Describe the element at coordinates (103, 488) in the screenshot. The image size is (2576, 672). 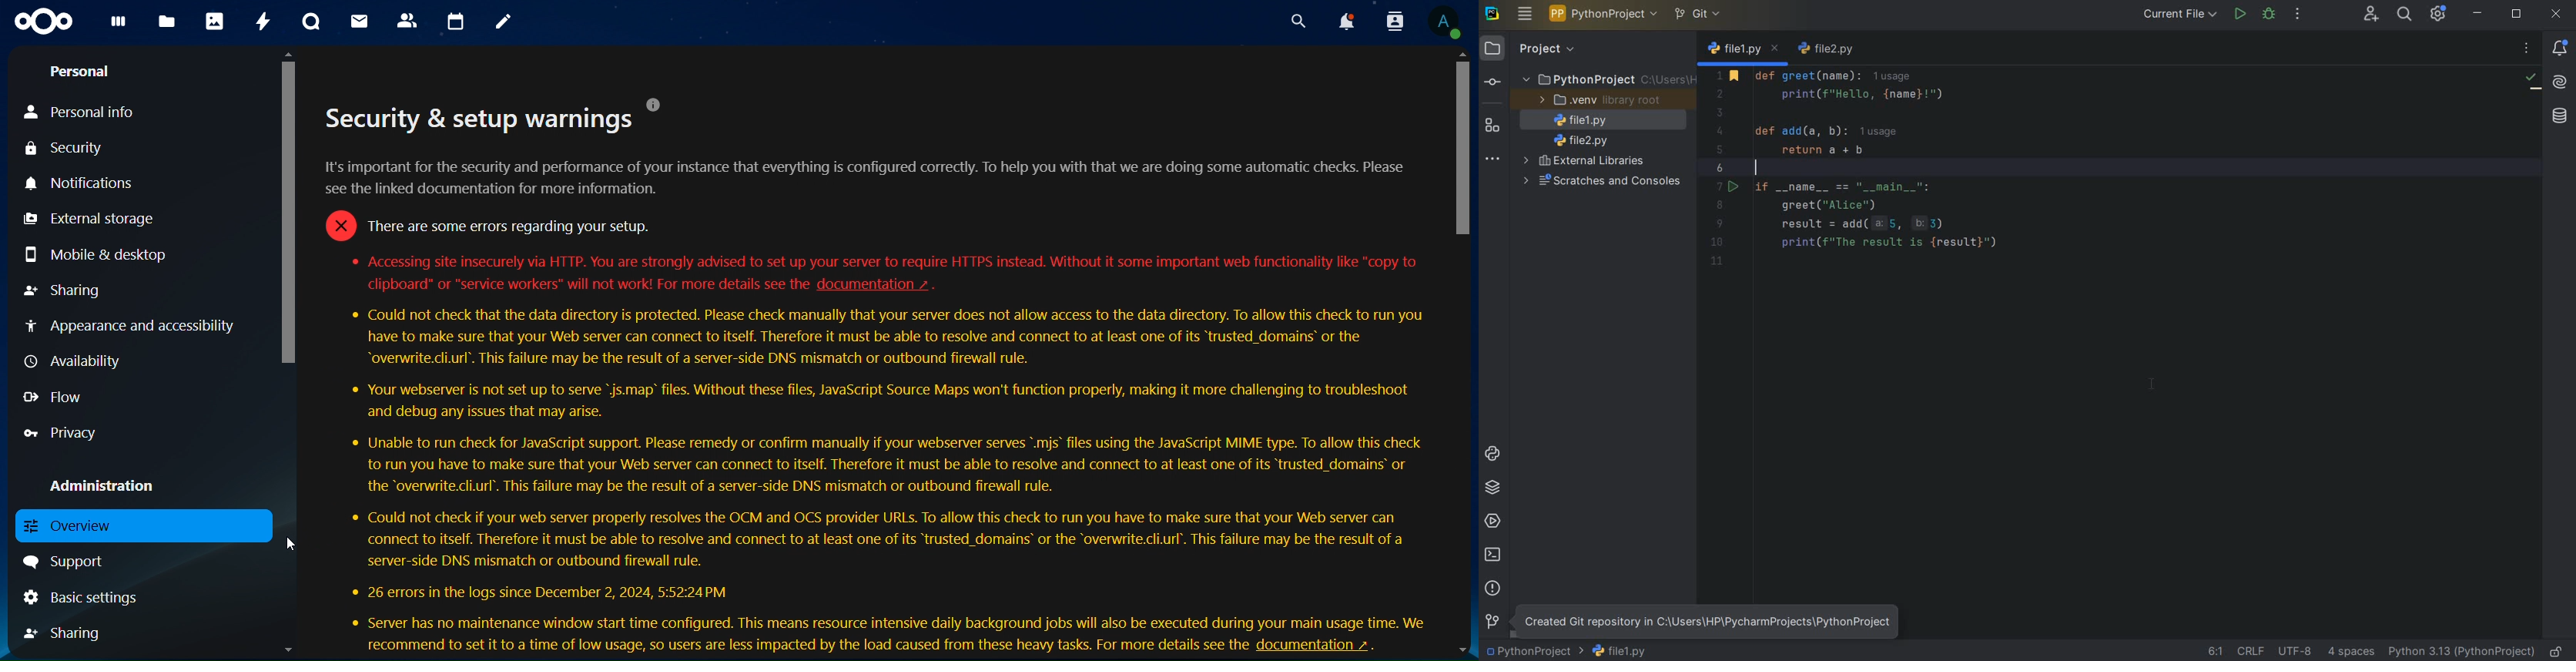
I see `administration` at that location.